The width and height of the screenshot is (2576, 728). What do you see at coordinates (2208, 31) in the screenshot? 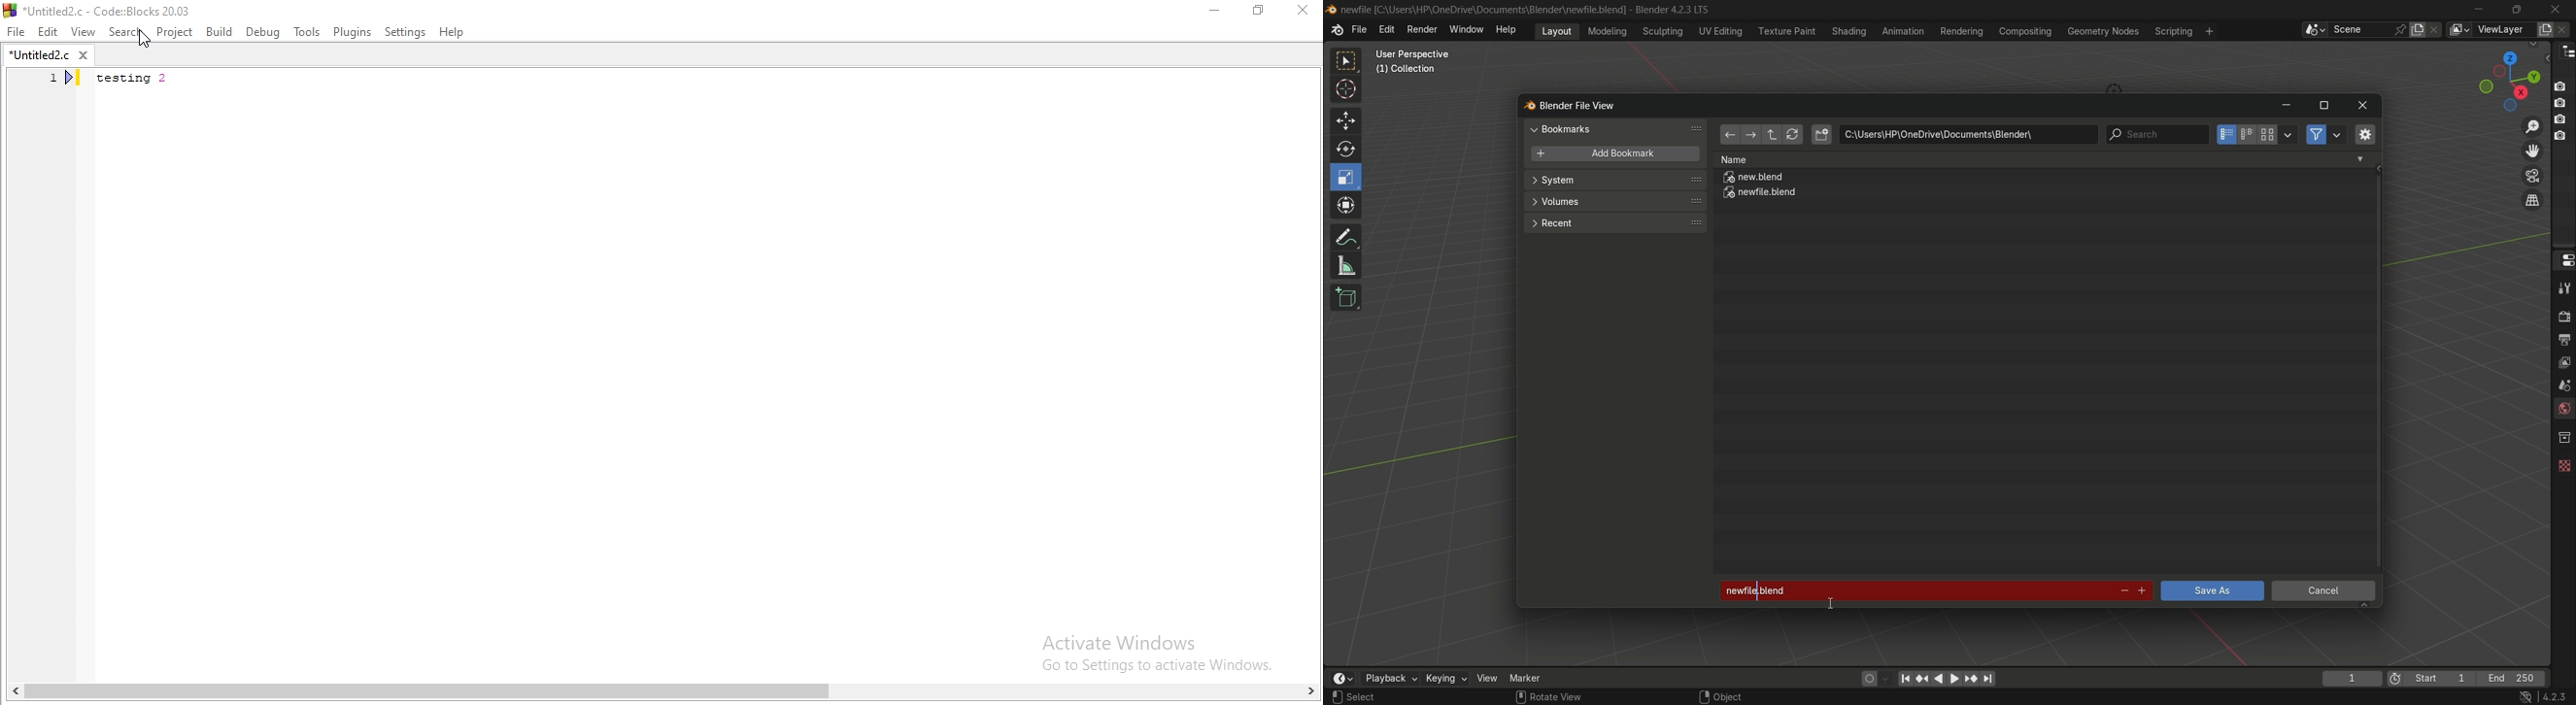
I see `add workspace` at bounding box center [2208, 31].